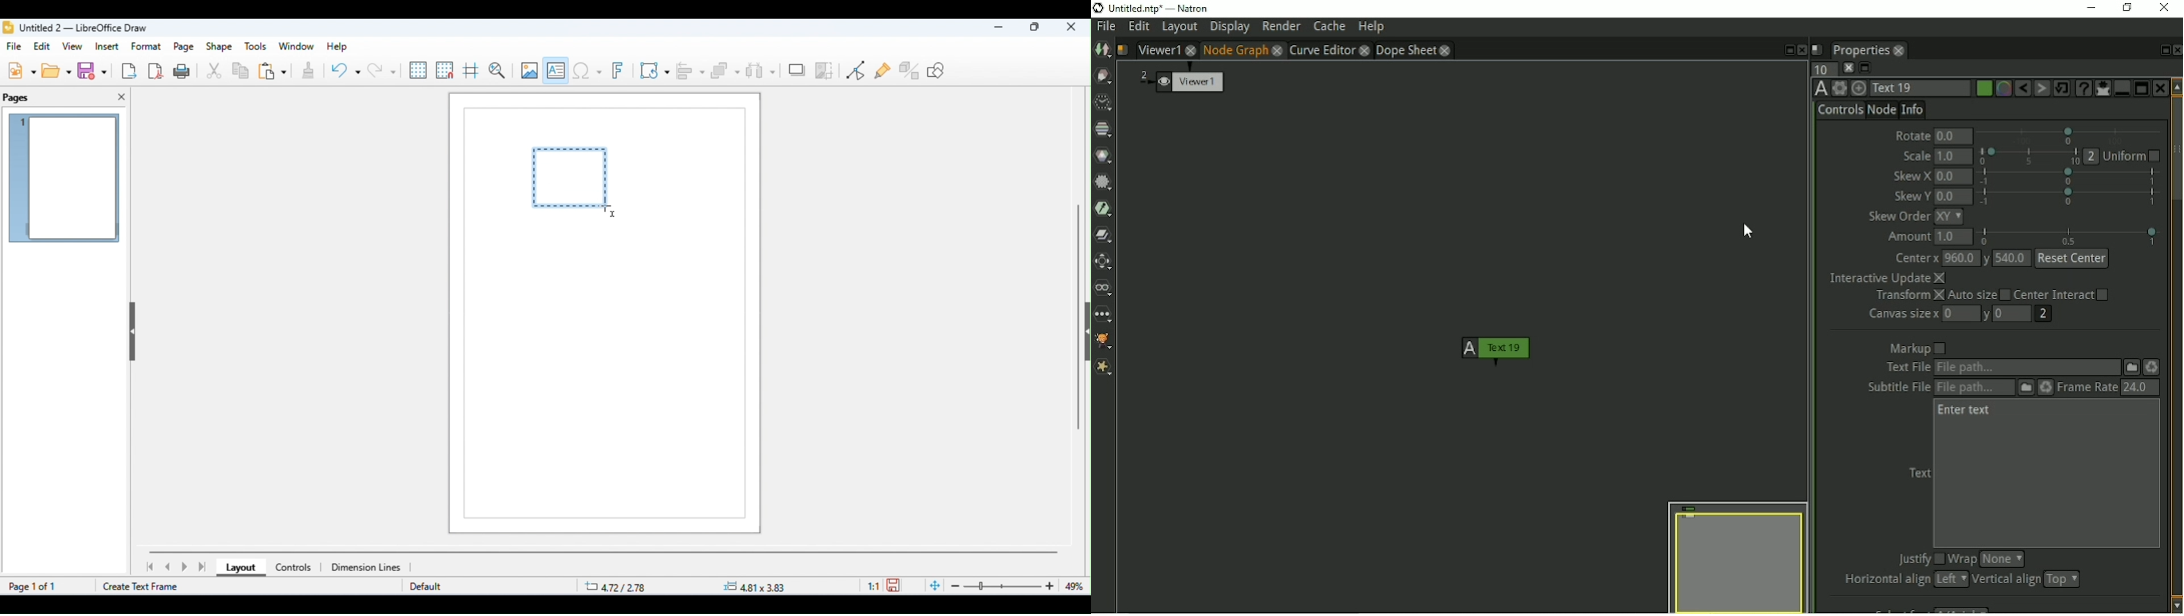  What do you see at coordinates (656, 70) in the screenshot?
I see `transformations` at bounding box center [656, 70].